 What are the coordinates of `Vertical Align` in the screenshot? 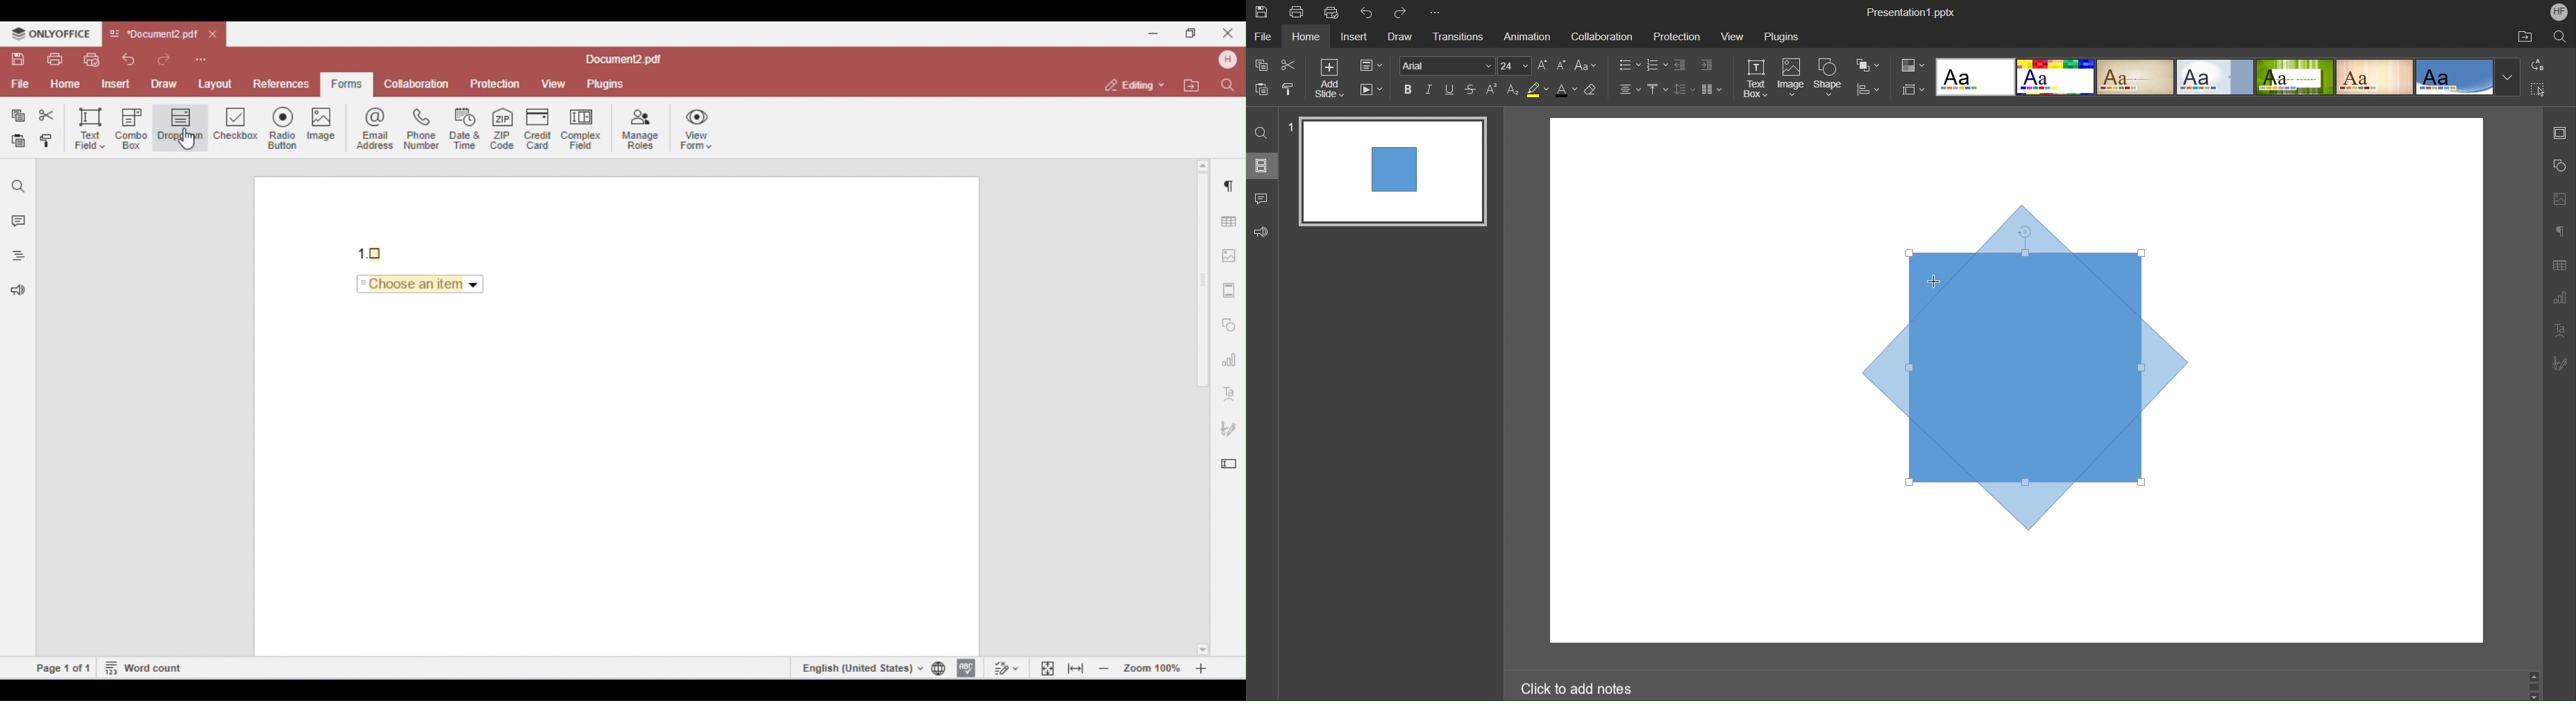 It's located at (1658, 90).